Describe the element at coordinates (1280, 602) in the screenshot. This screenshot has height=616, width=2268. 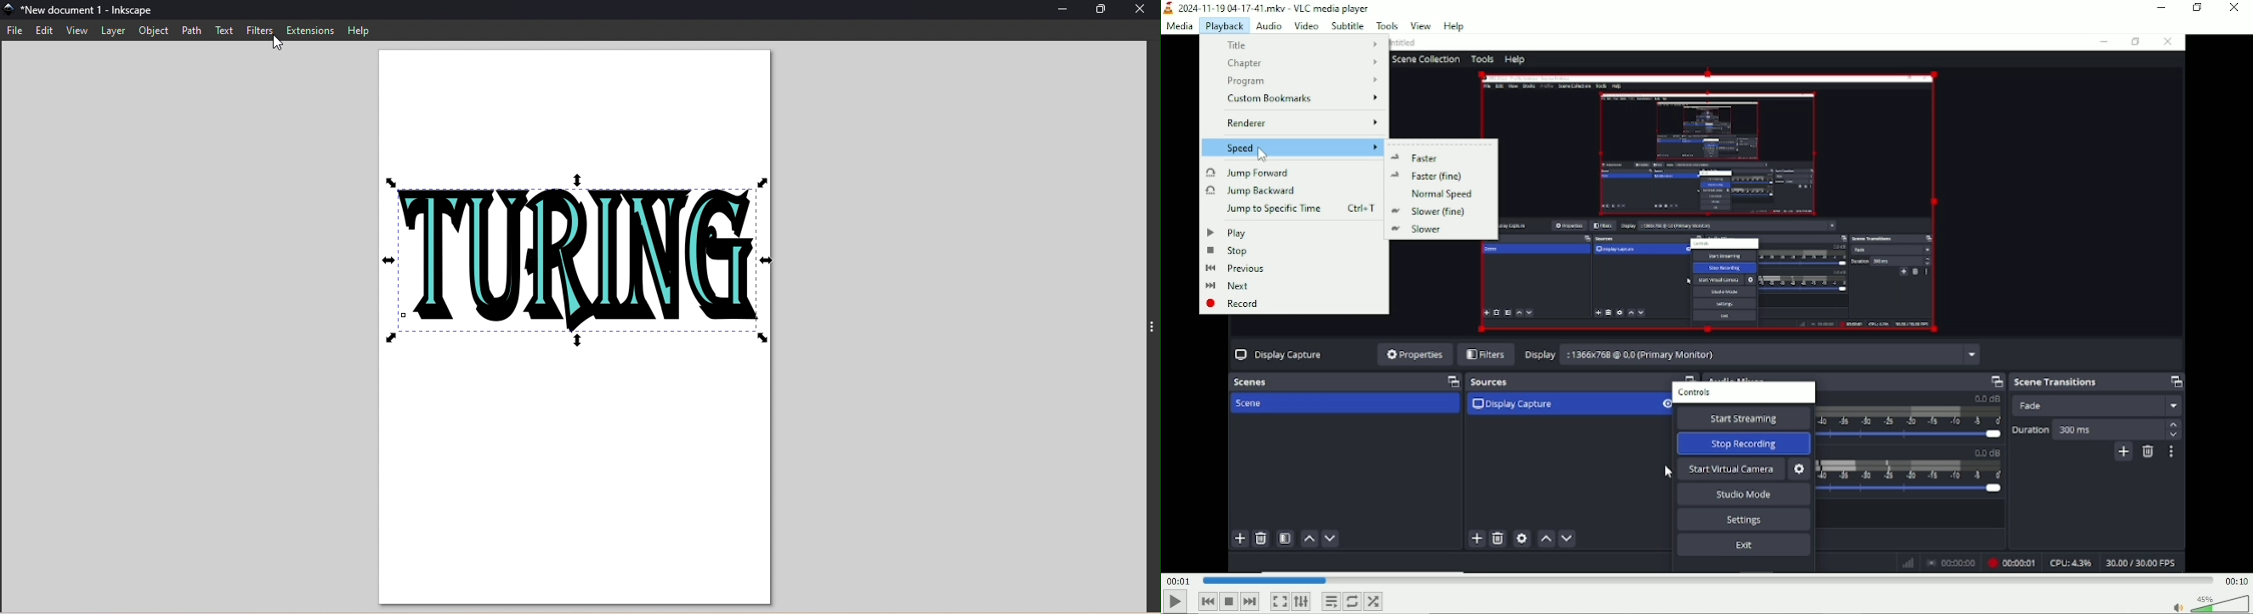
I see `Toggle video in fullscreen` at that location.